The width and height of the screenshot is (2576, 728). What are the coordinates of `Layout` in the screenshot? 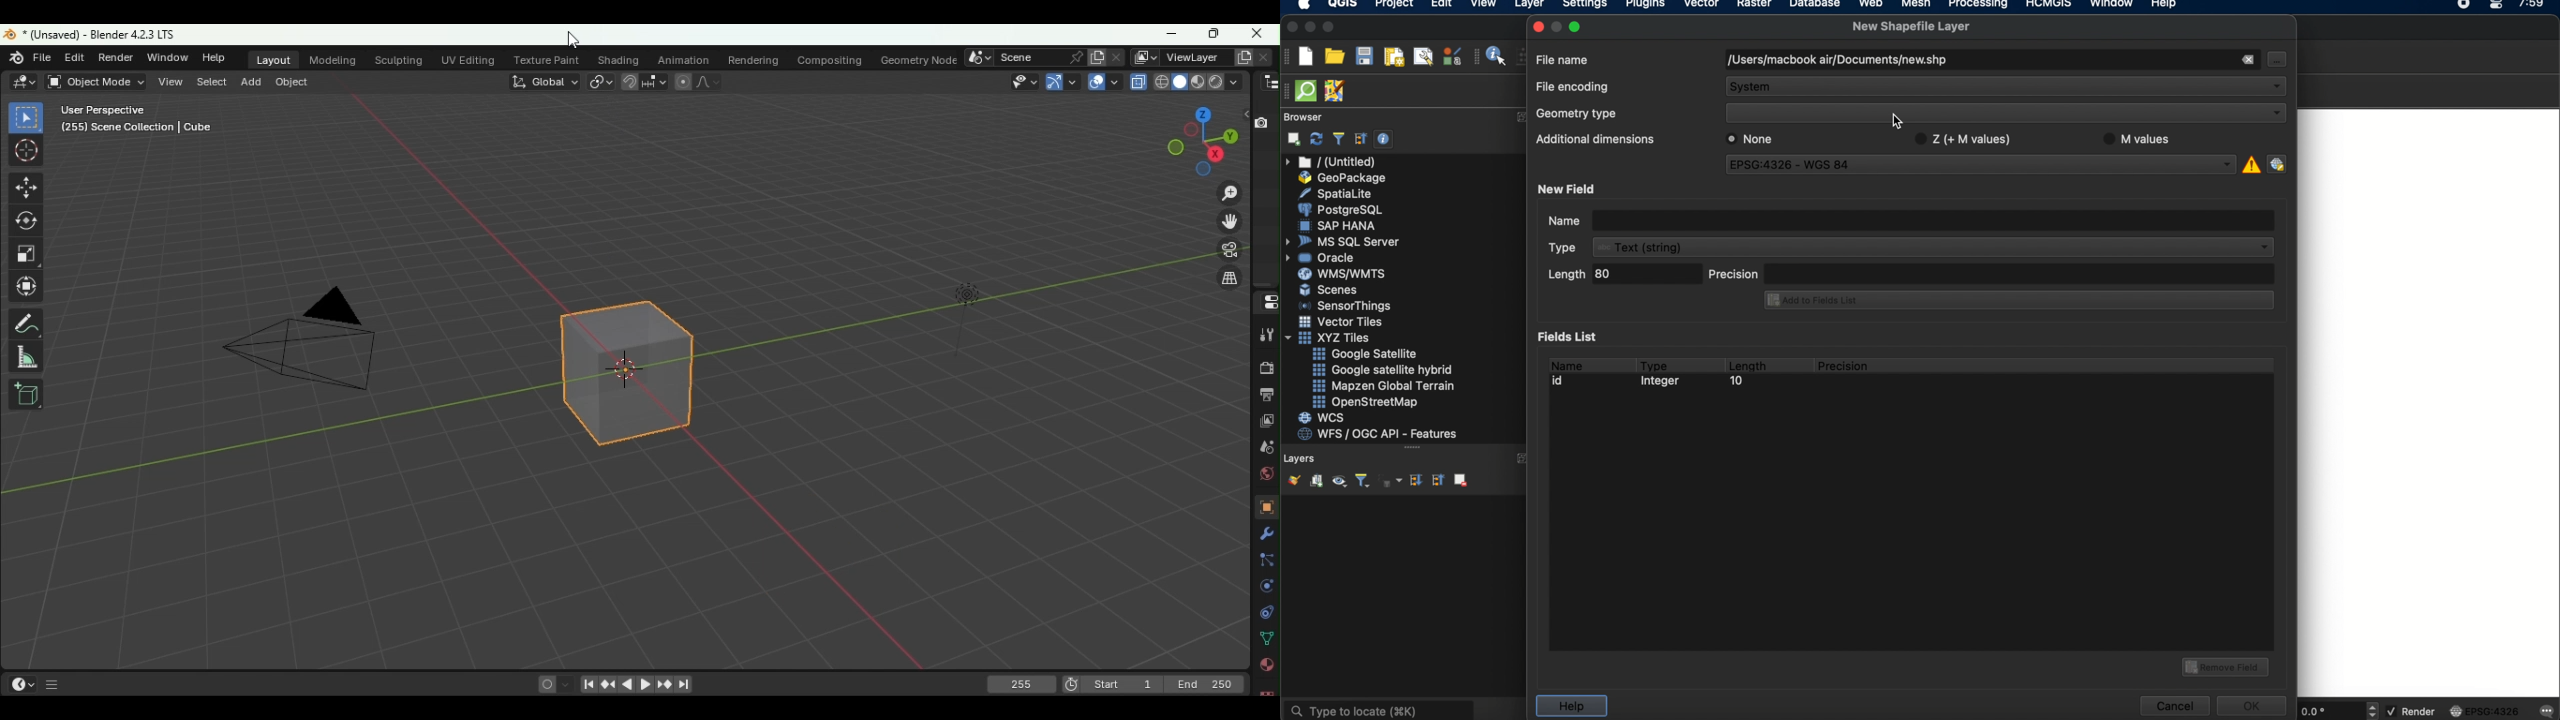 It's located at (275, 60).